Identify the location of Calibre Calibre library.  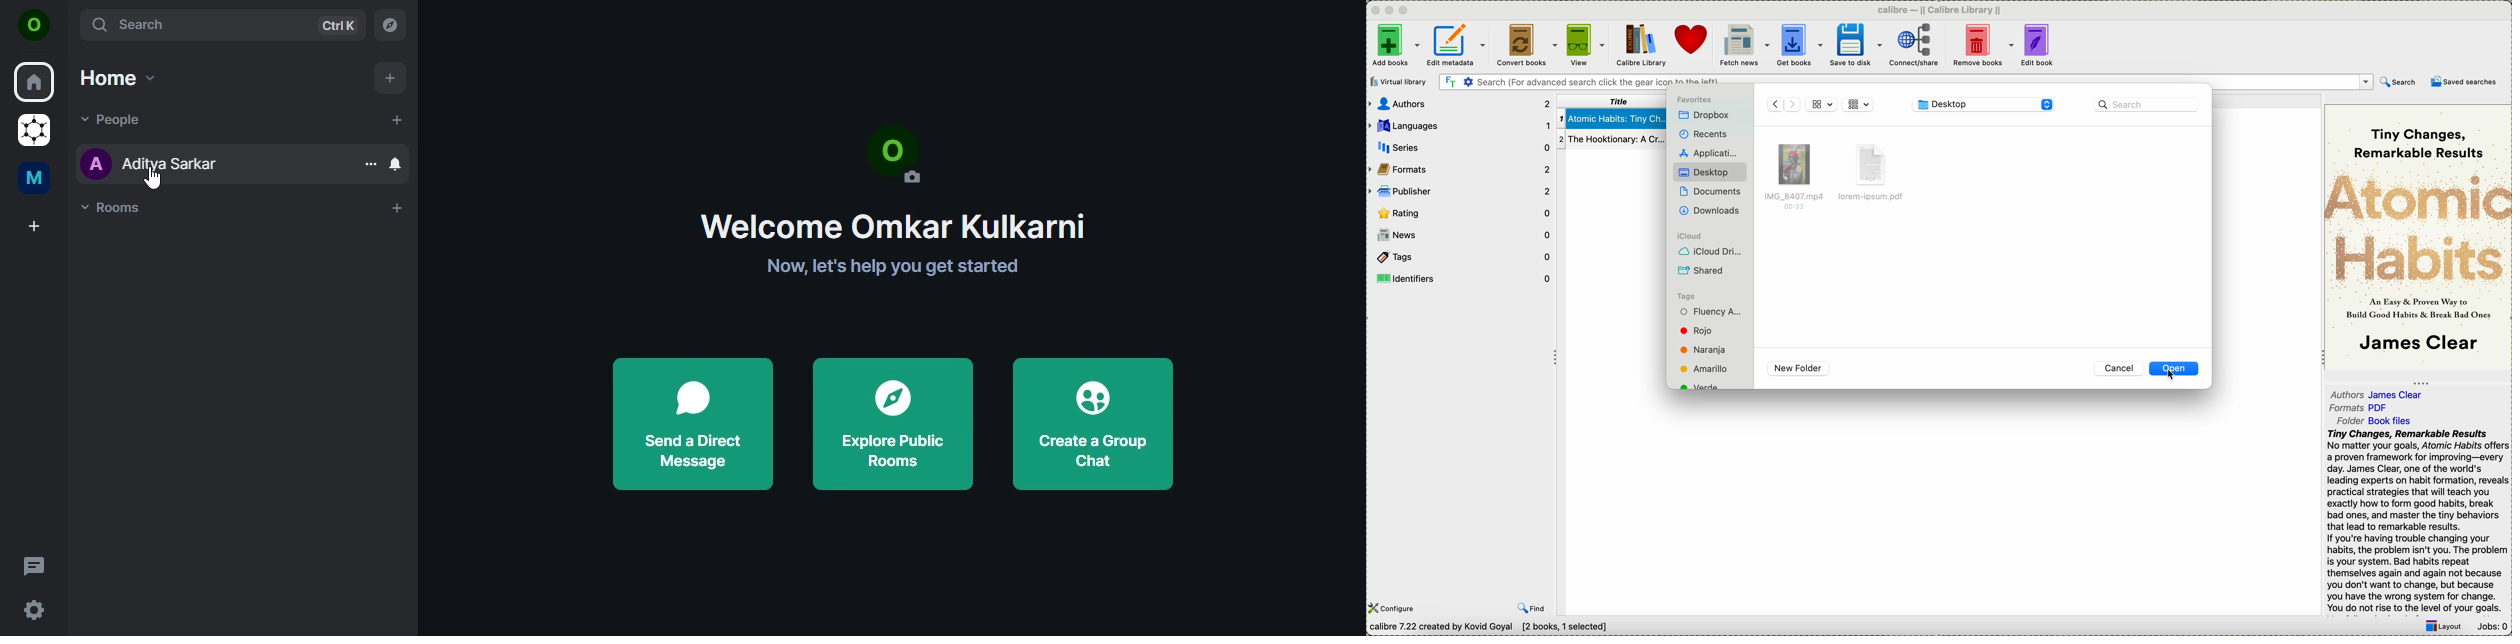
(1940, 9).